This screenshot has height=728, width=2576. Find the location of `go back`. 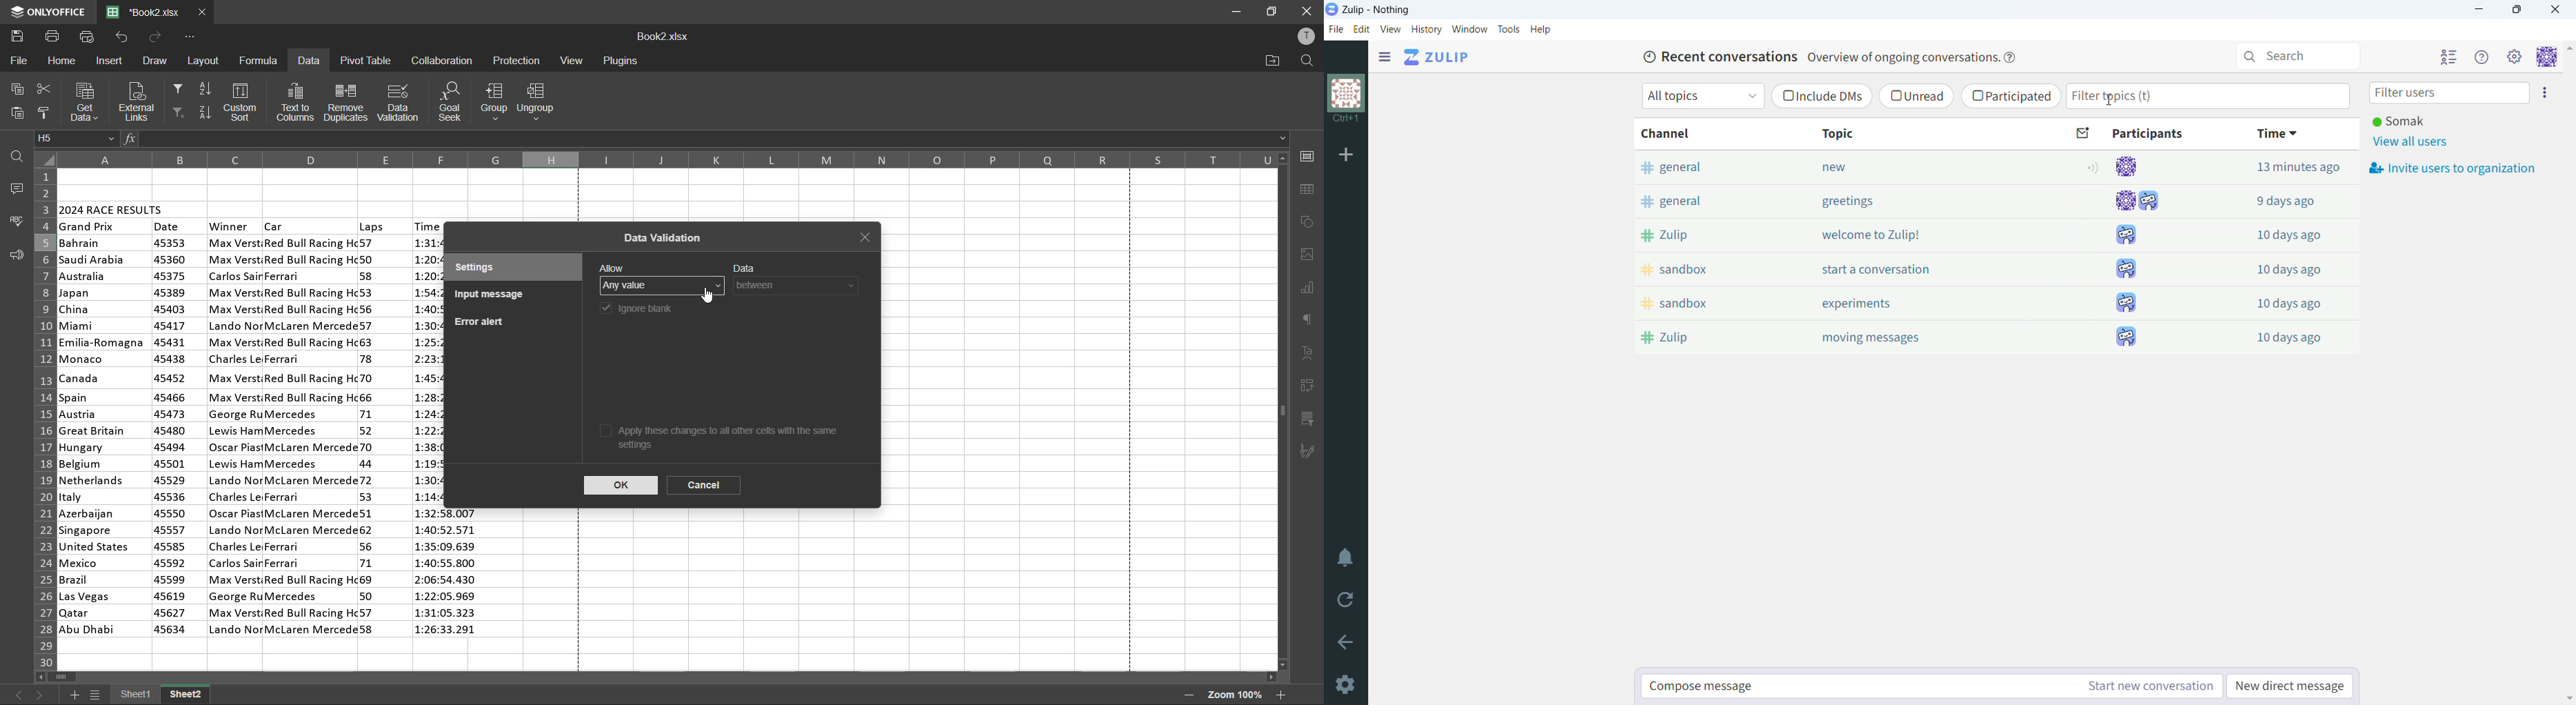

go back is located at coordinates (1346, 642).